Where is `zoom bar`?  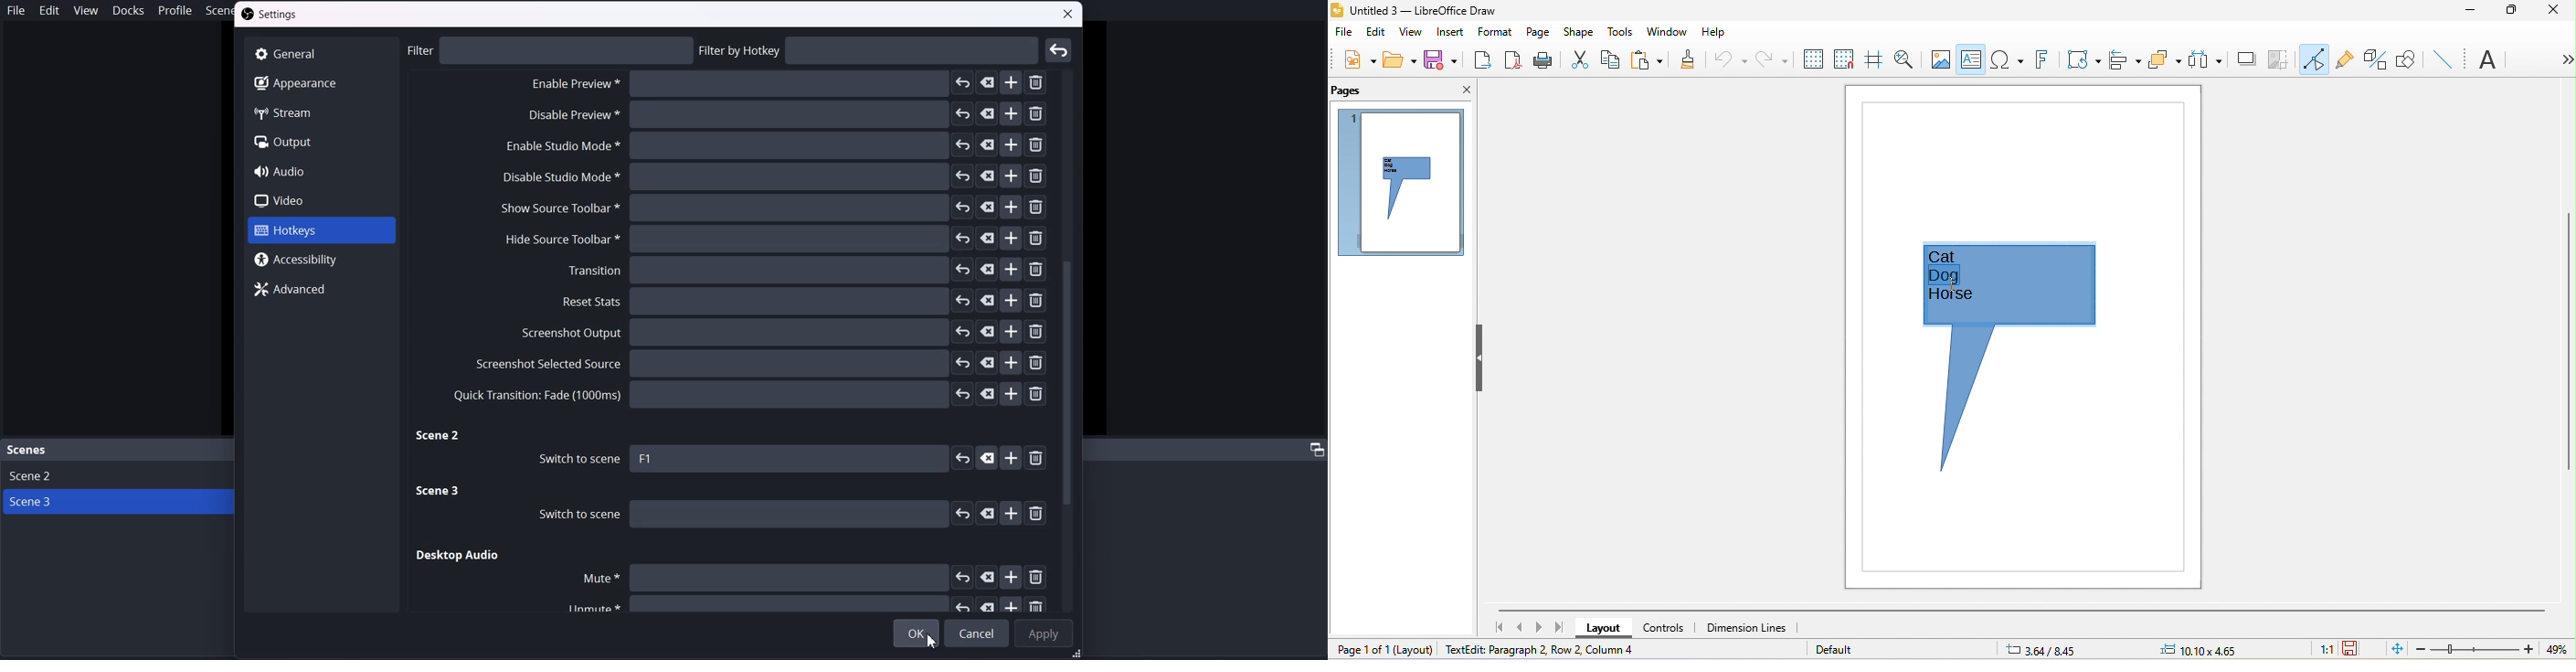
zoom bar is located at coordinates (2476, 649).